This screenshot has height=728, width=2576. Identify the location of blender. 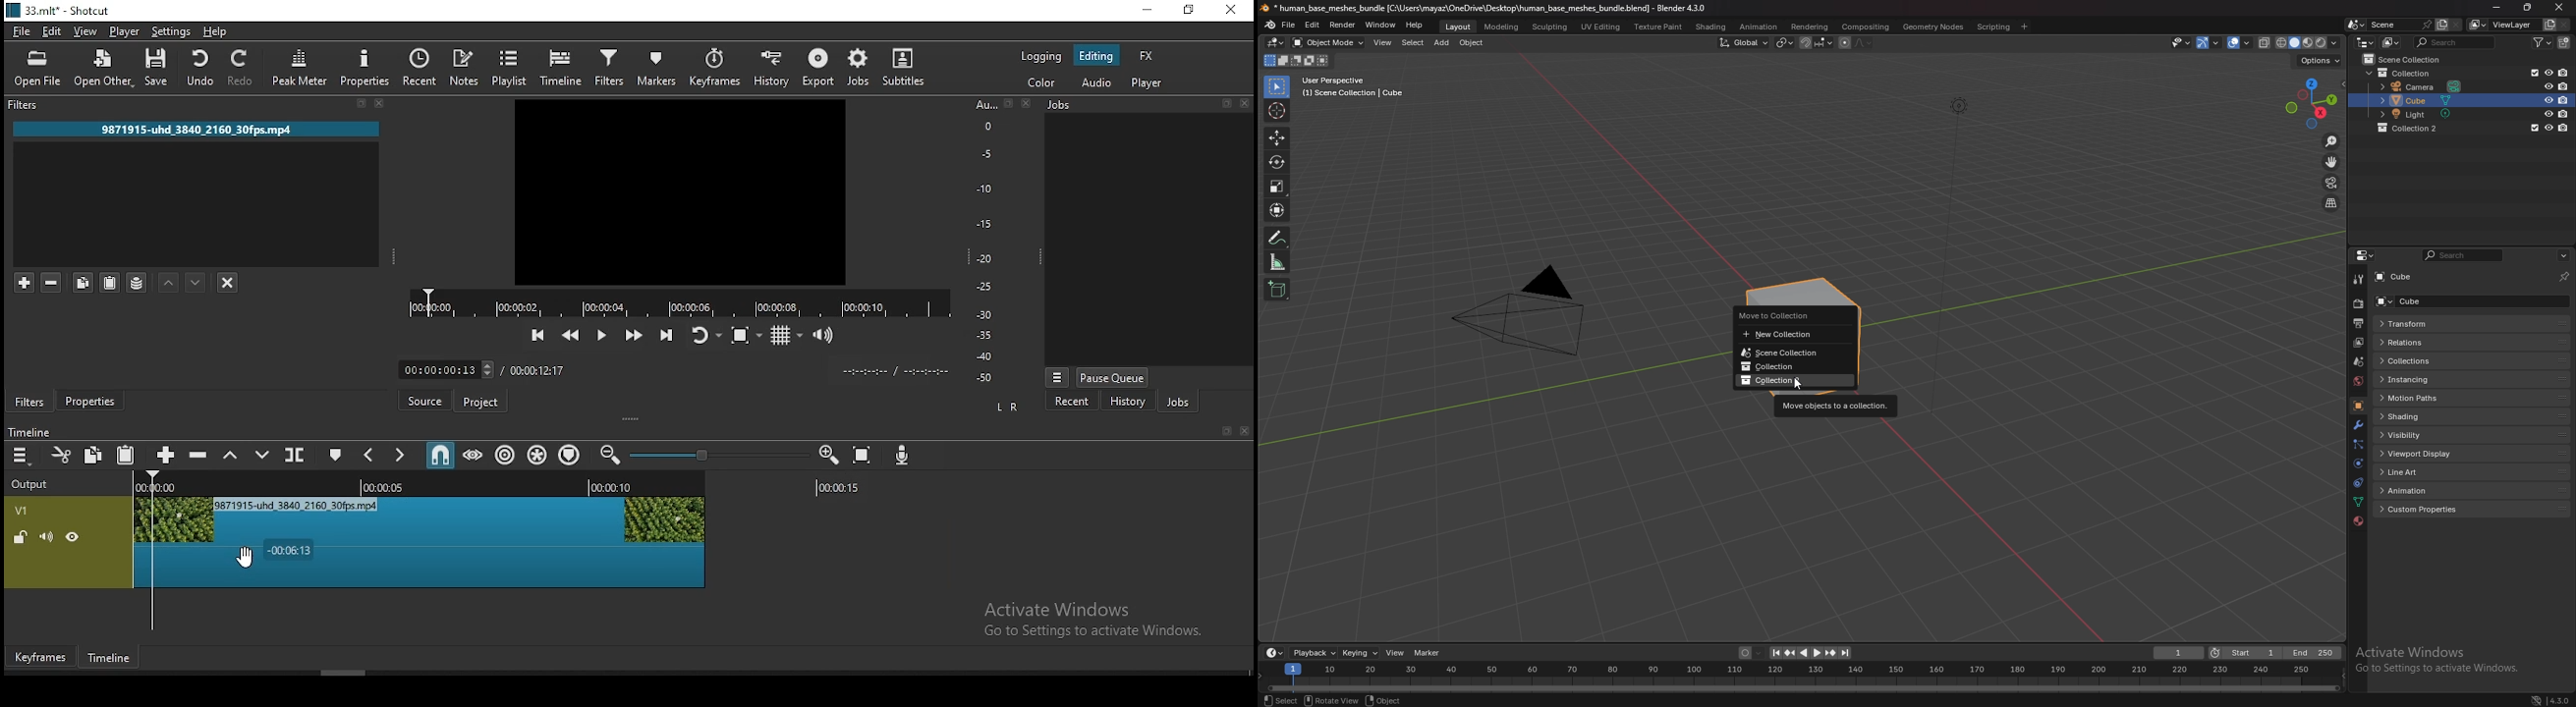
(1271, 25).